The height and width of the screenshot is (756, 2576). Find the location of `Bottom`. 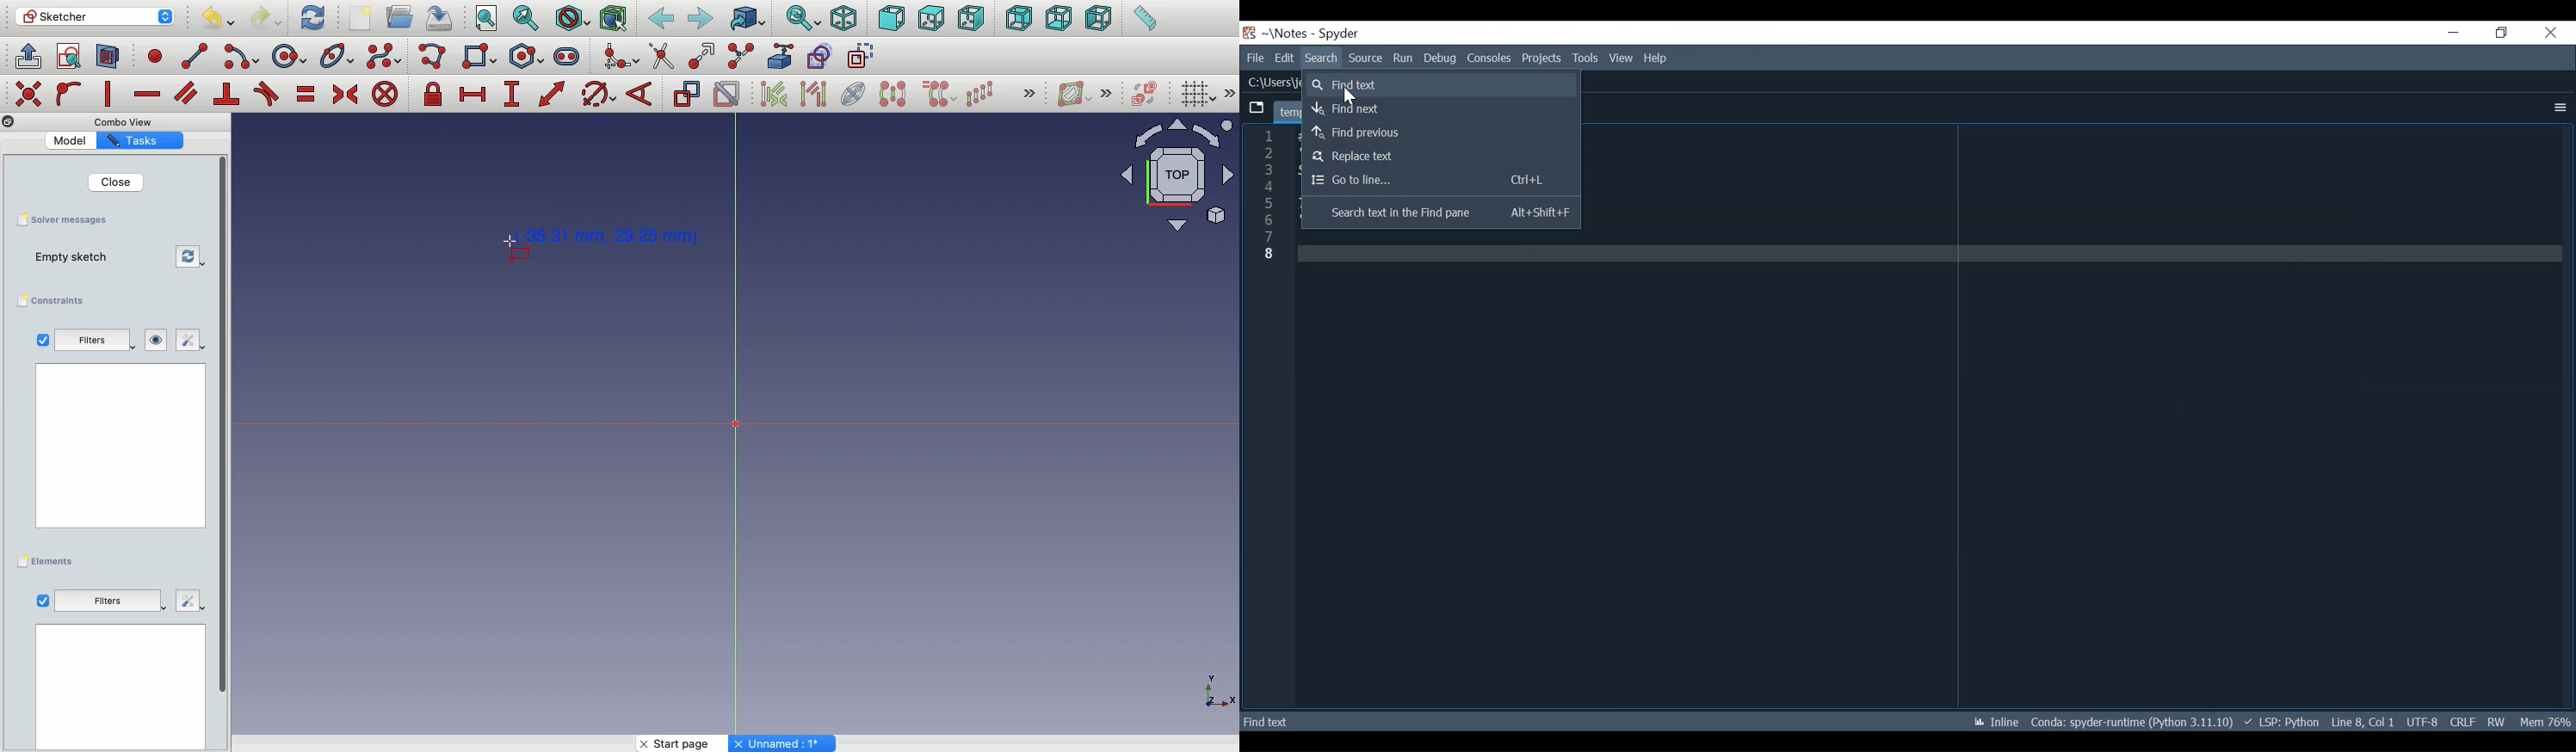

Bottom is located at coordinates (1057, 20).